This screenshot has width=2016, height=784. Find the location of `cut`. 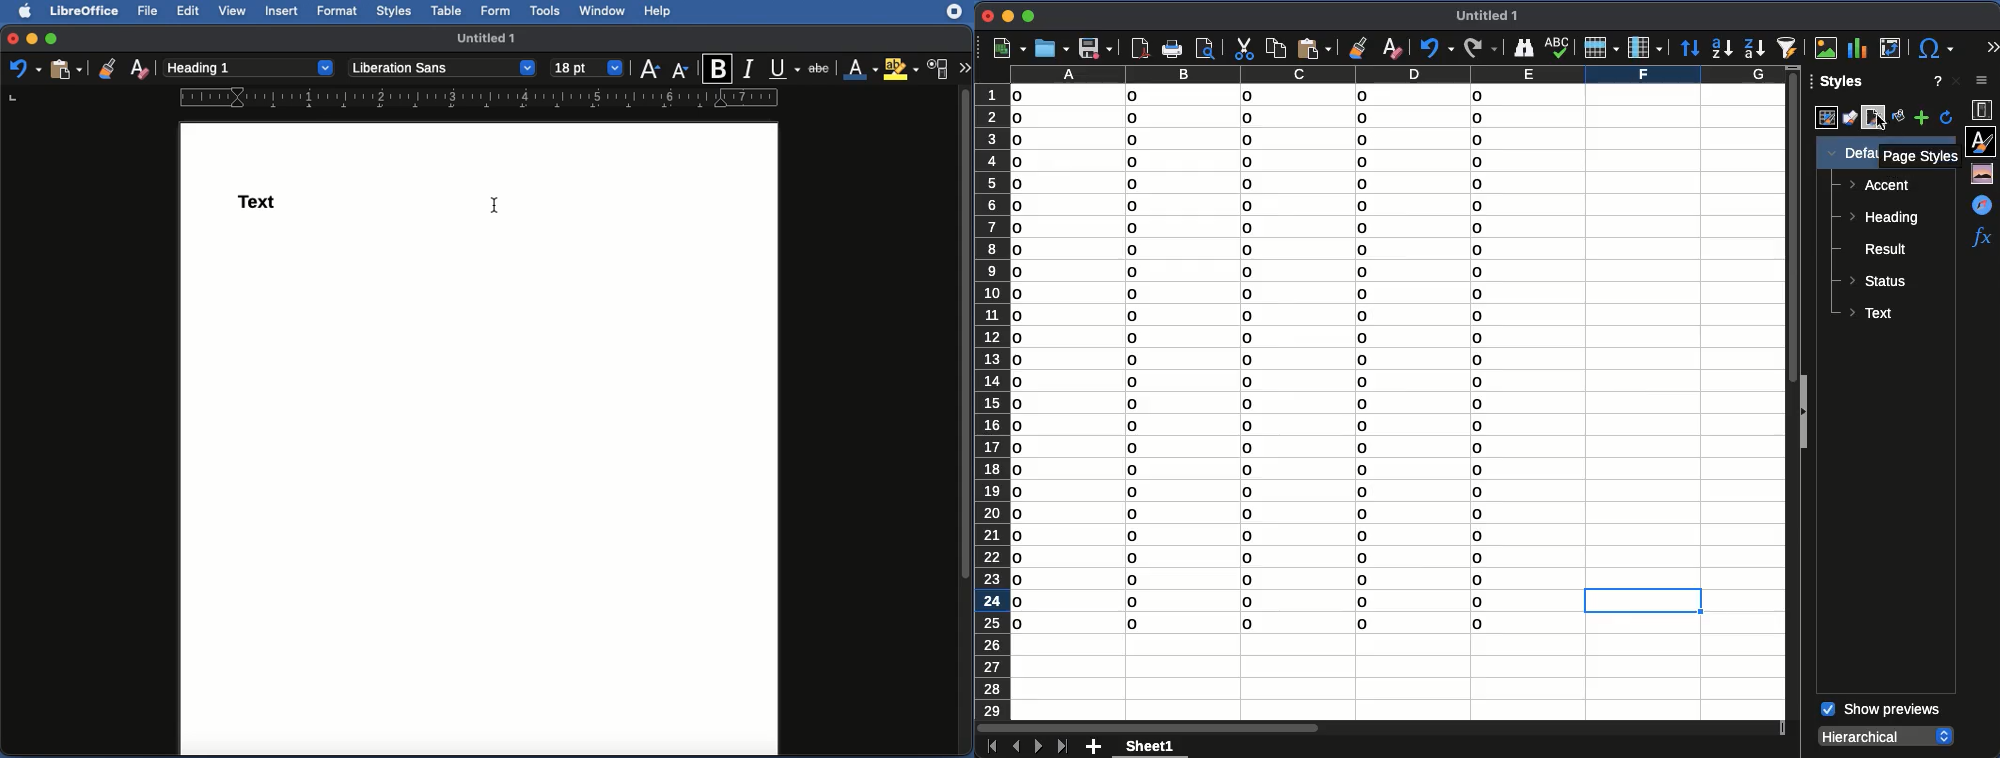

cut is located at coordinates (1243, 49).